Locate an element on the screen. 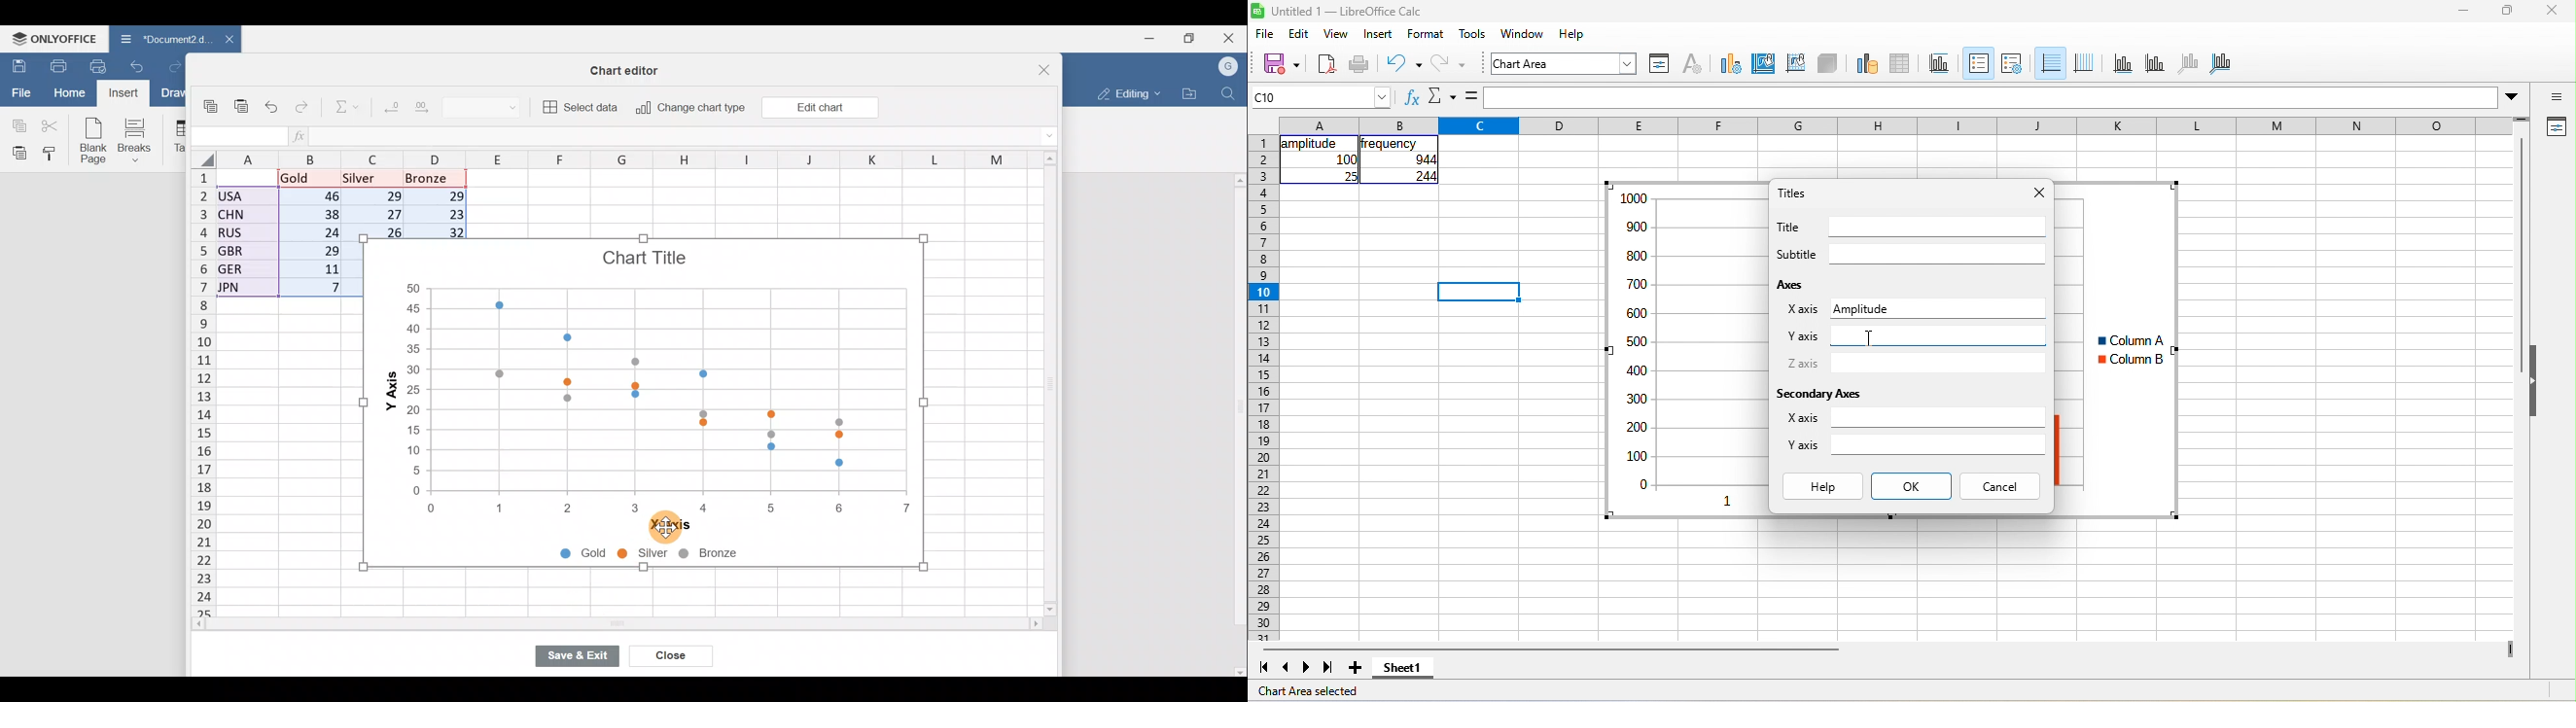 The height and width of the screenshot is (728, 2576). last sheet is located at coordinates (1328, 668).